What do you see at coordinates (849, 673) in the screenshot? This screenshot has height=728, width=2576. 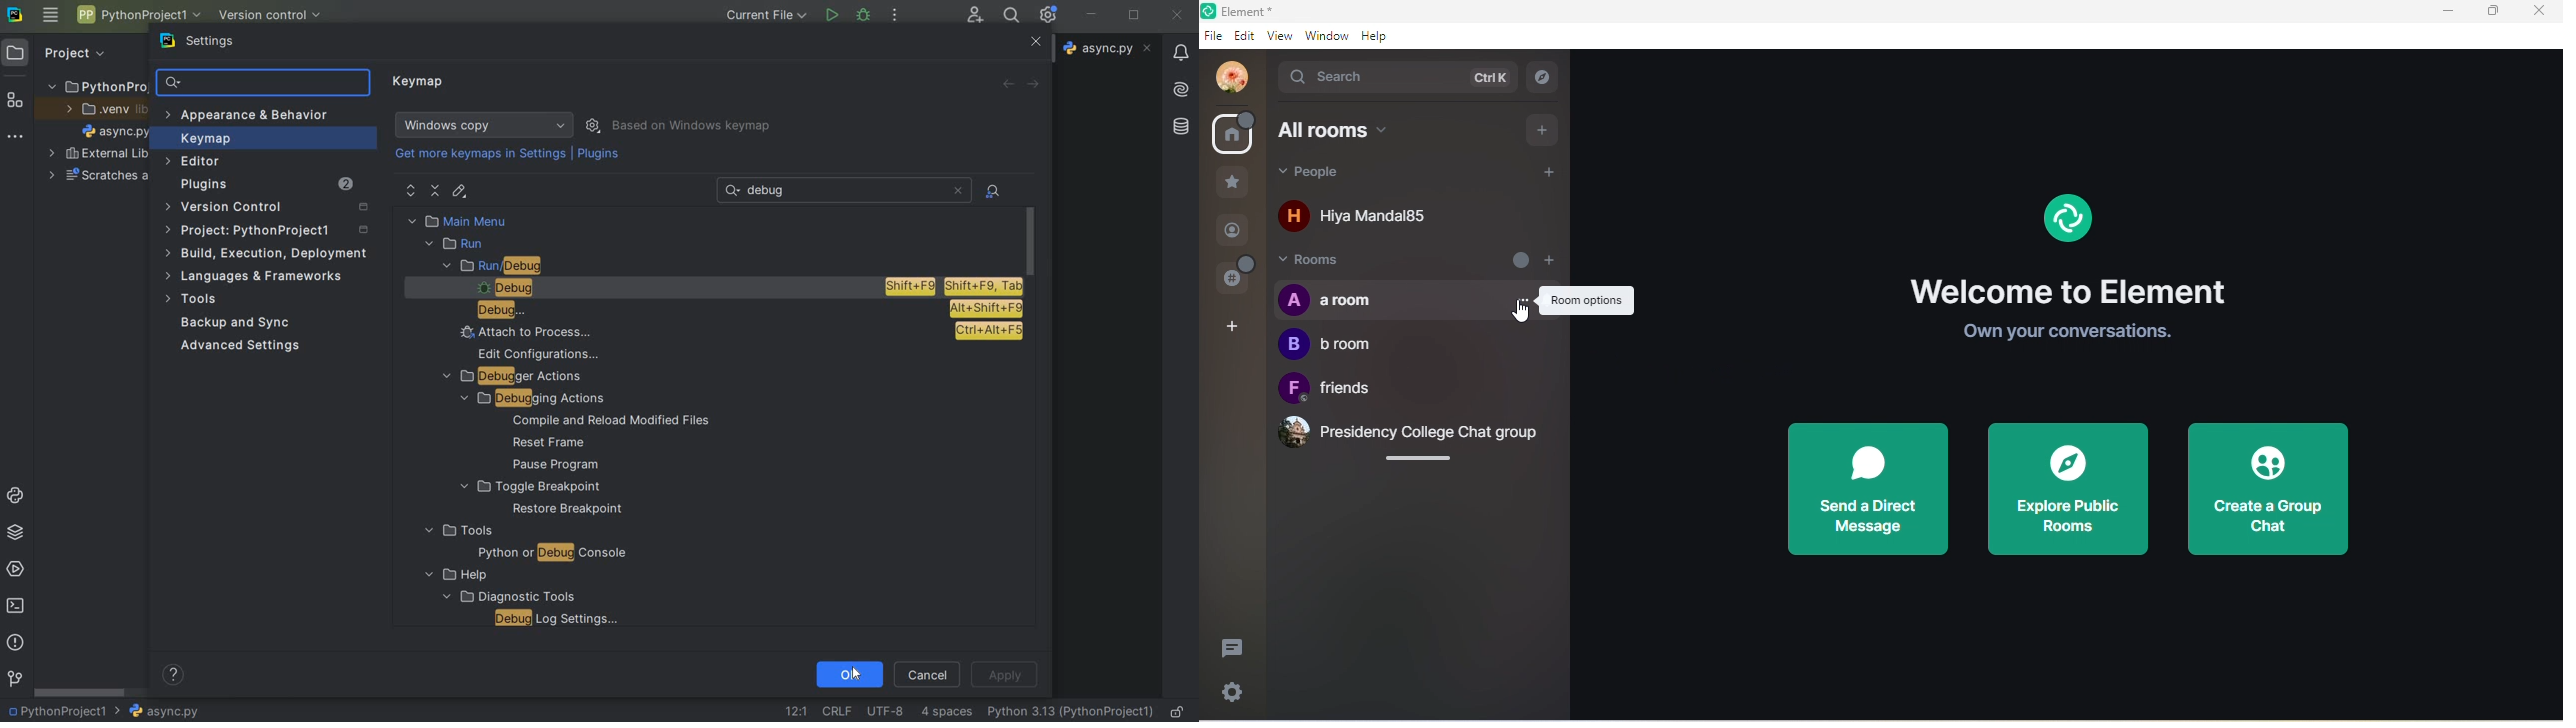 I see `ok` at bounding box center [849, 673].